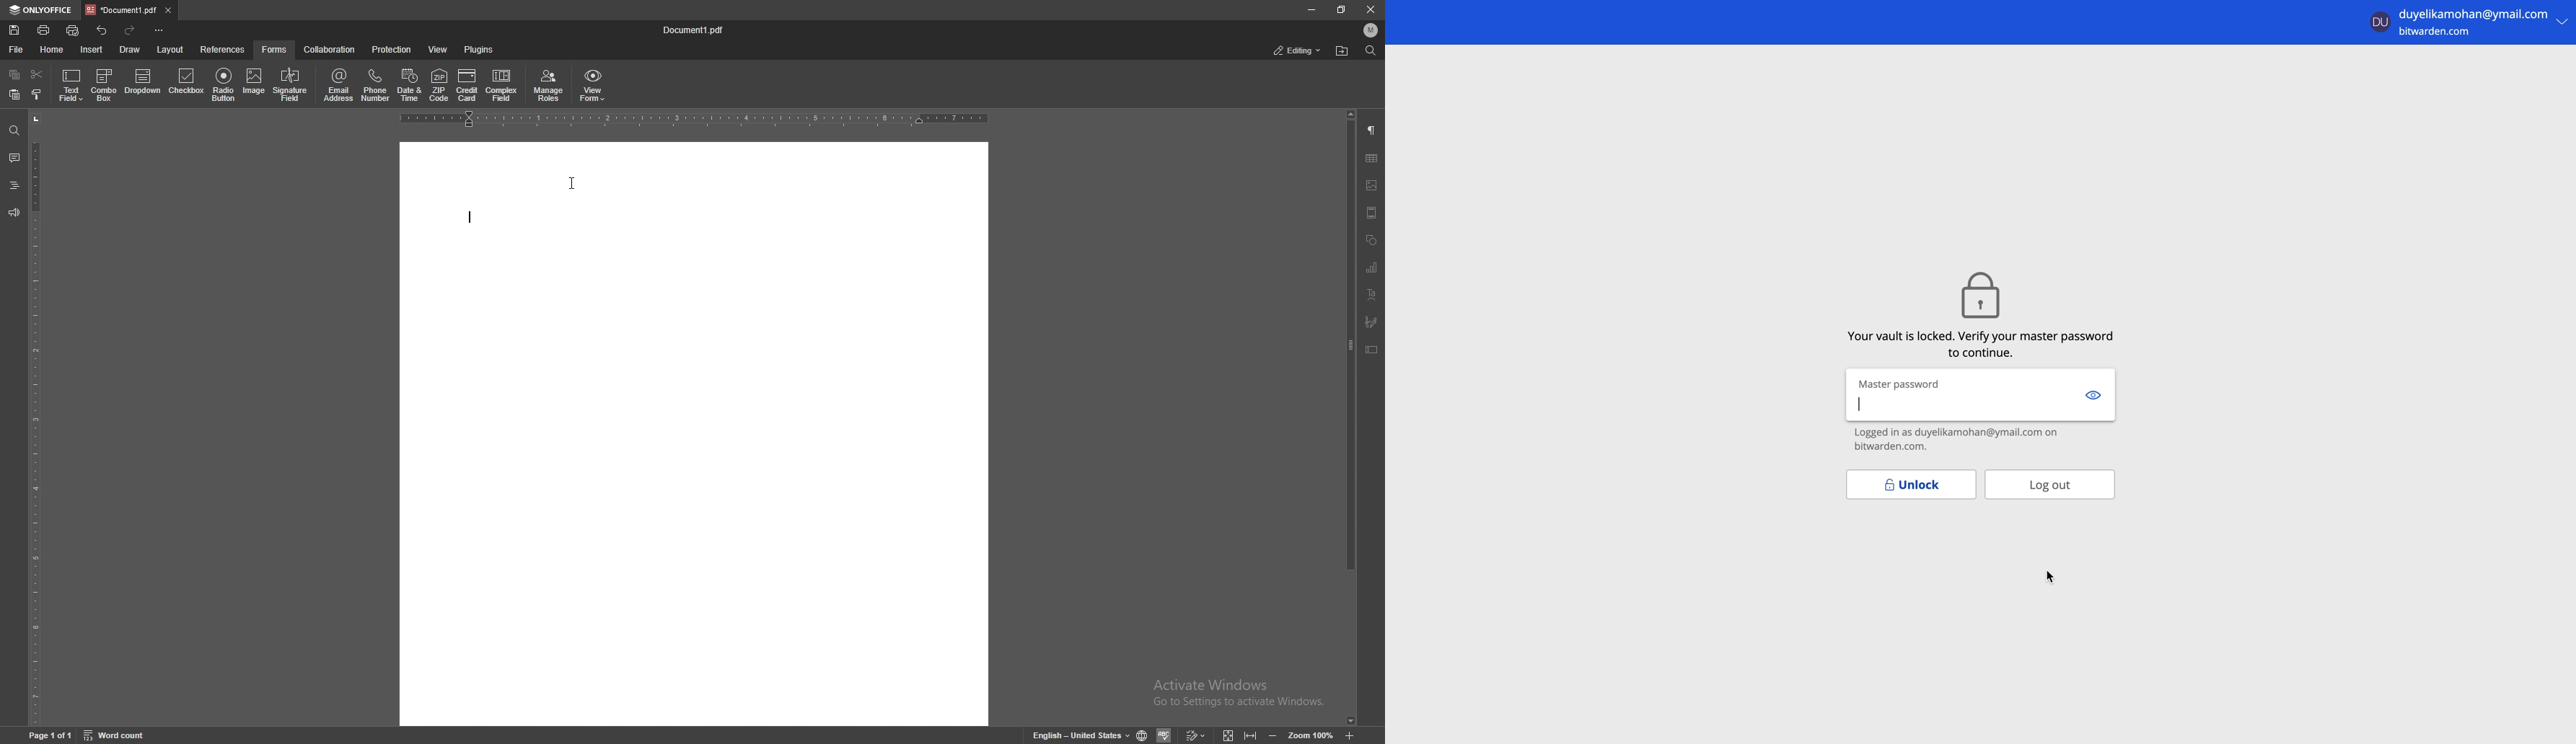  What do you see at coordinates (1371, 30) in the screenshot?
I see `profile` at bounding box center [1371, 30].